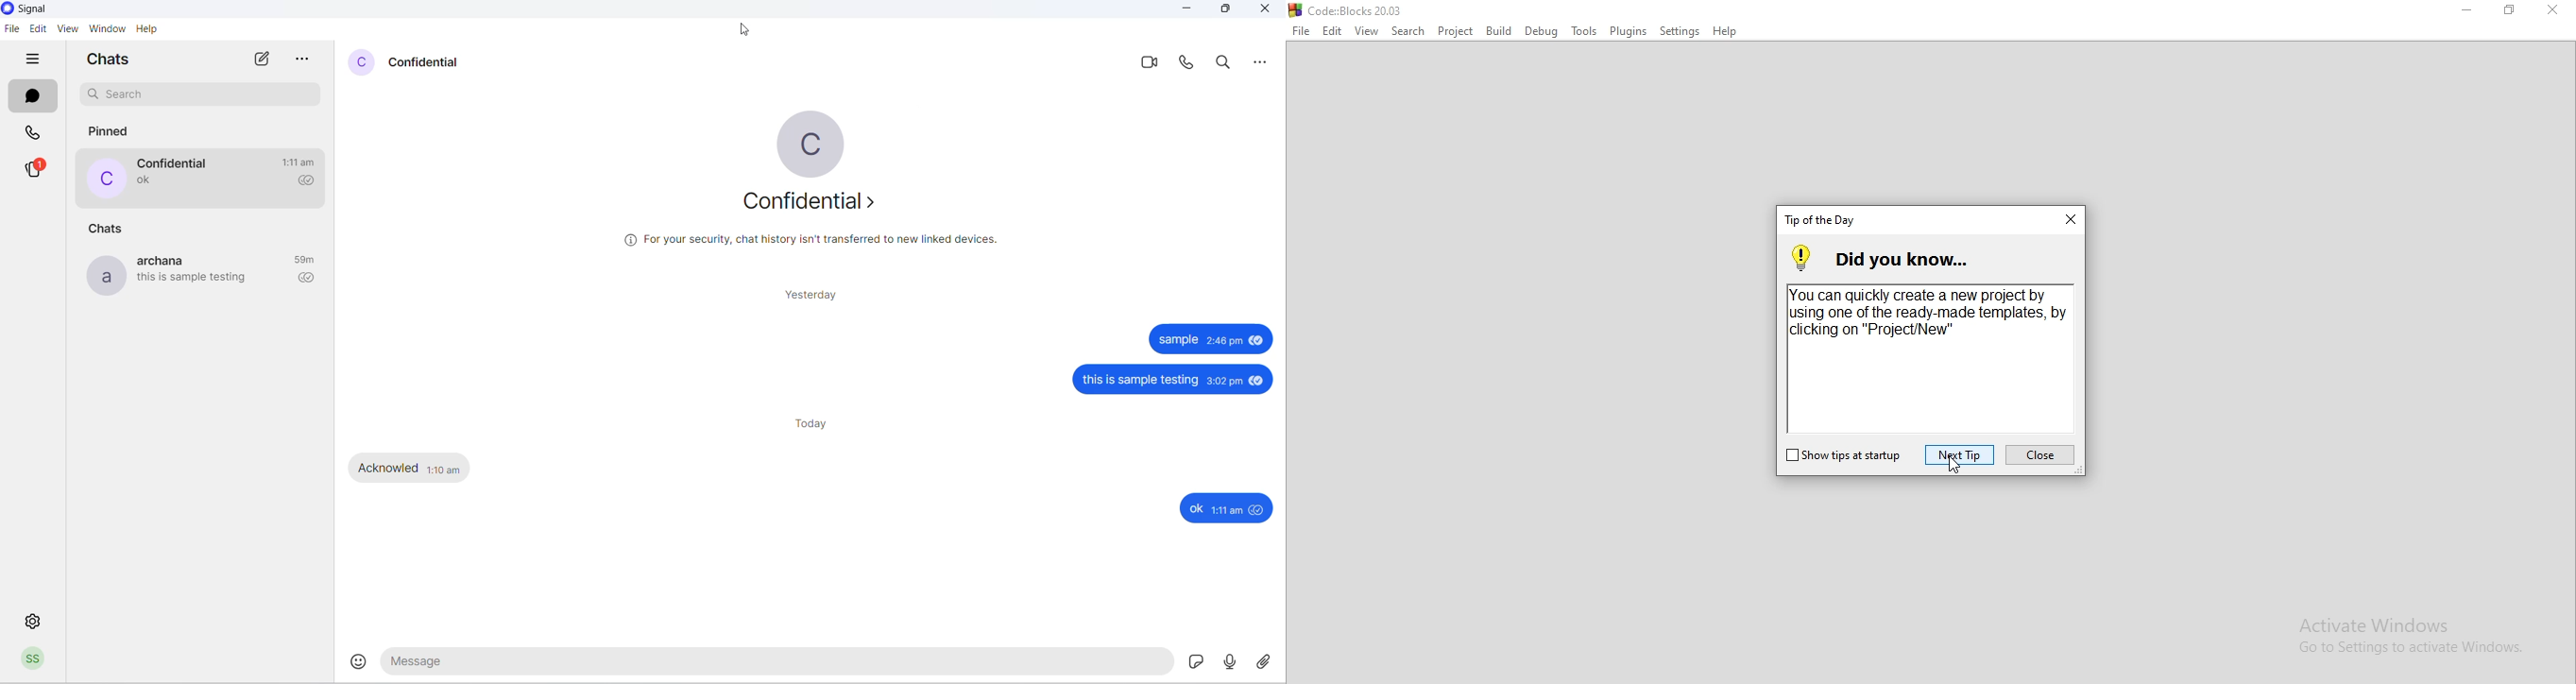 Image resolution: width=2576 pixels, height=700 pixels. Describe the element at coordinates (1225, 341) in the screenshot. I see `2:48 pm` at that location.